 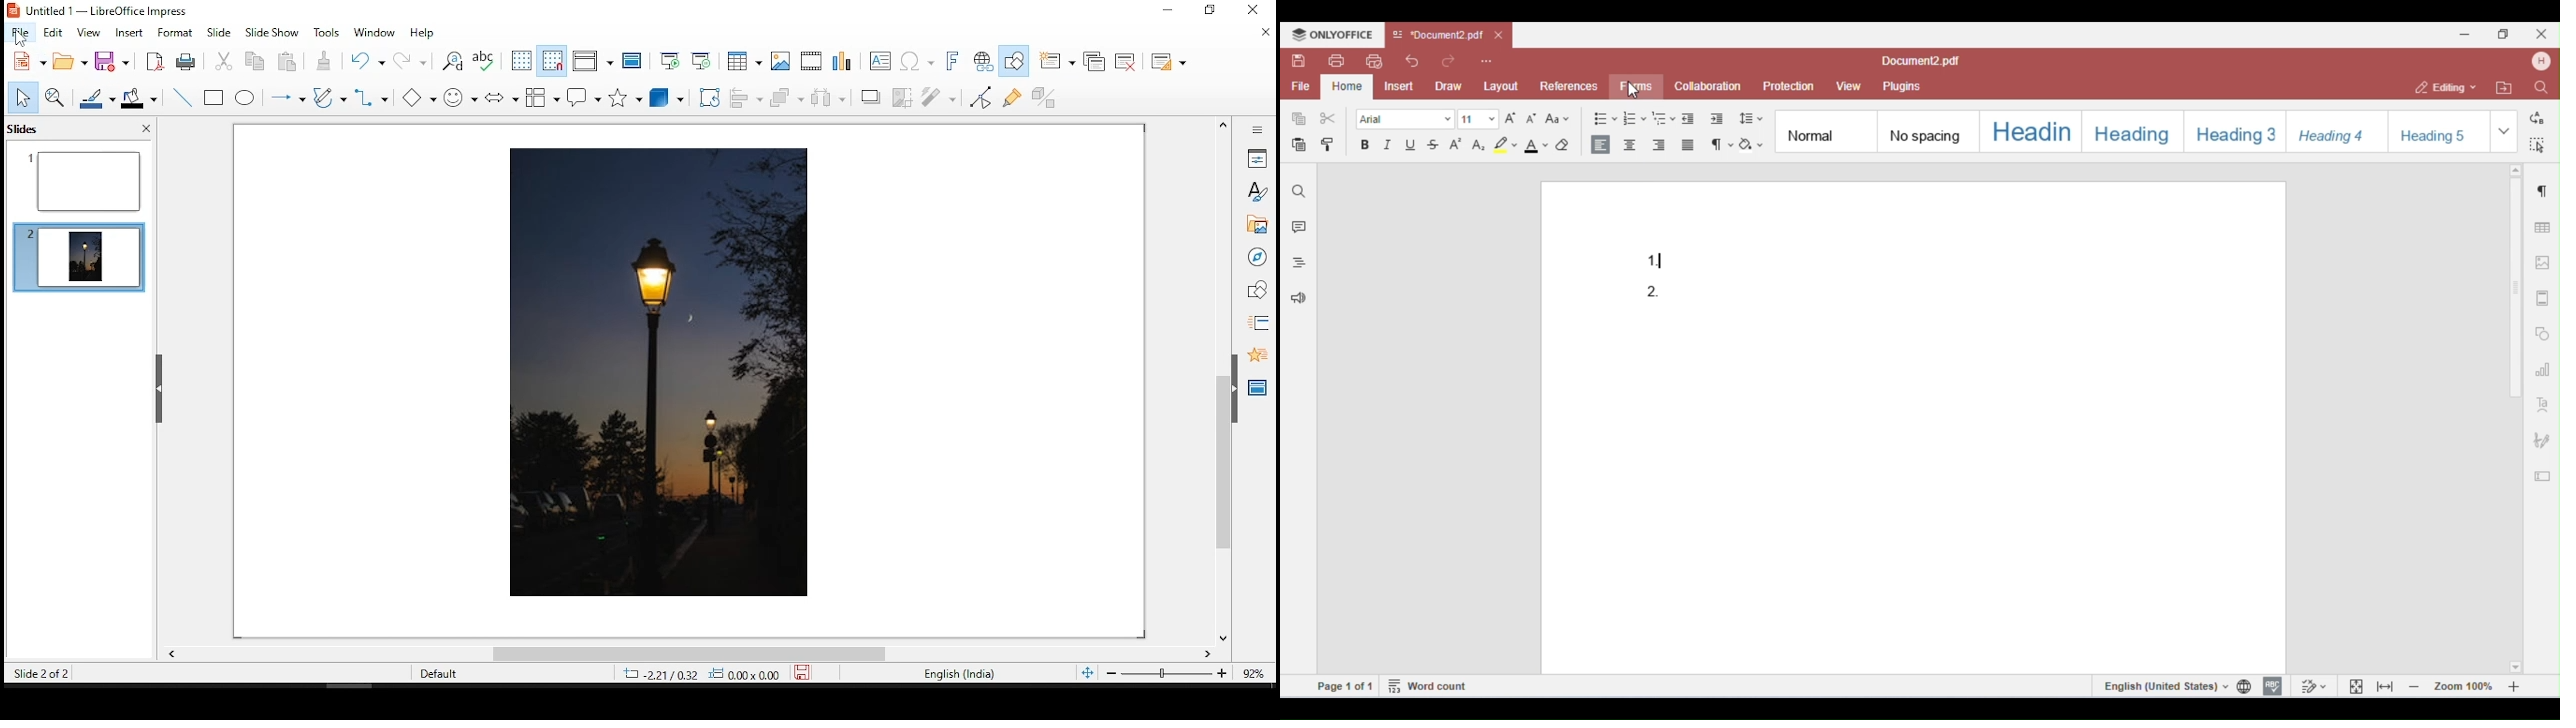 I want to click on snap to grids, so click(x=551, y=61).